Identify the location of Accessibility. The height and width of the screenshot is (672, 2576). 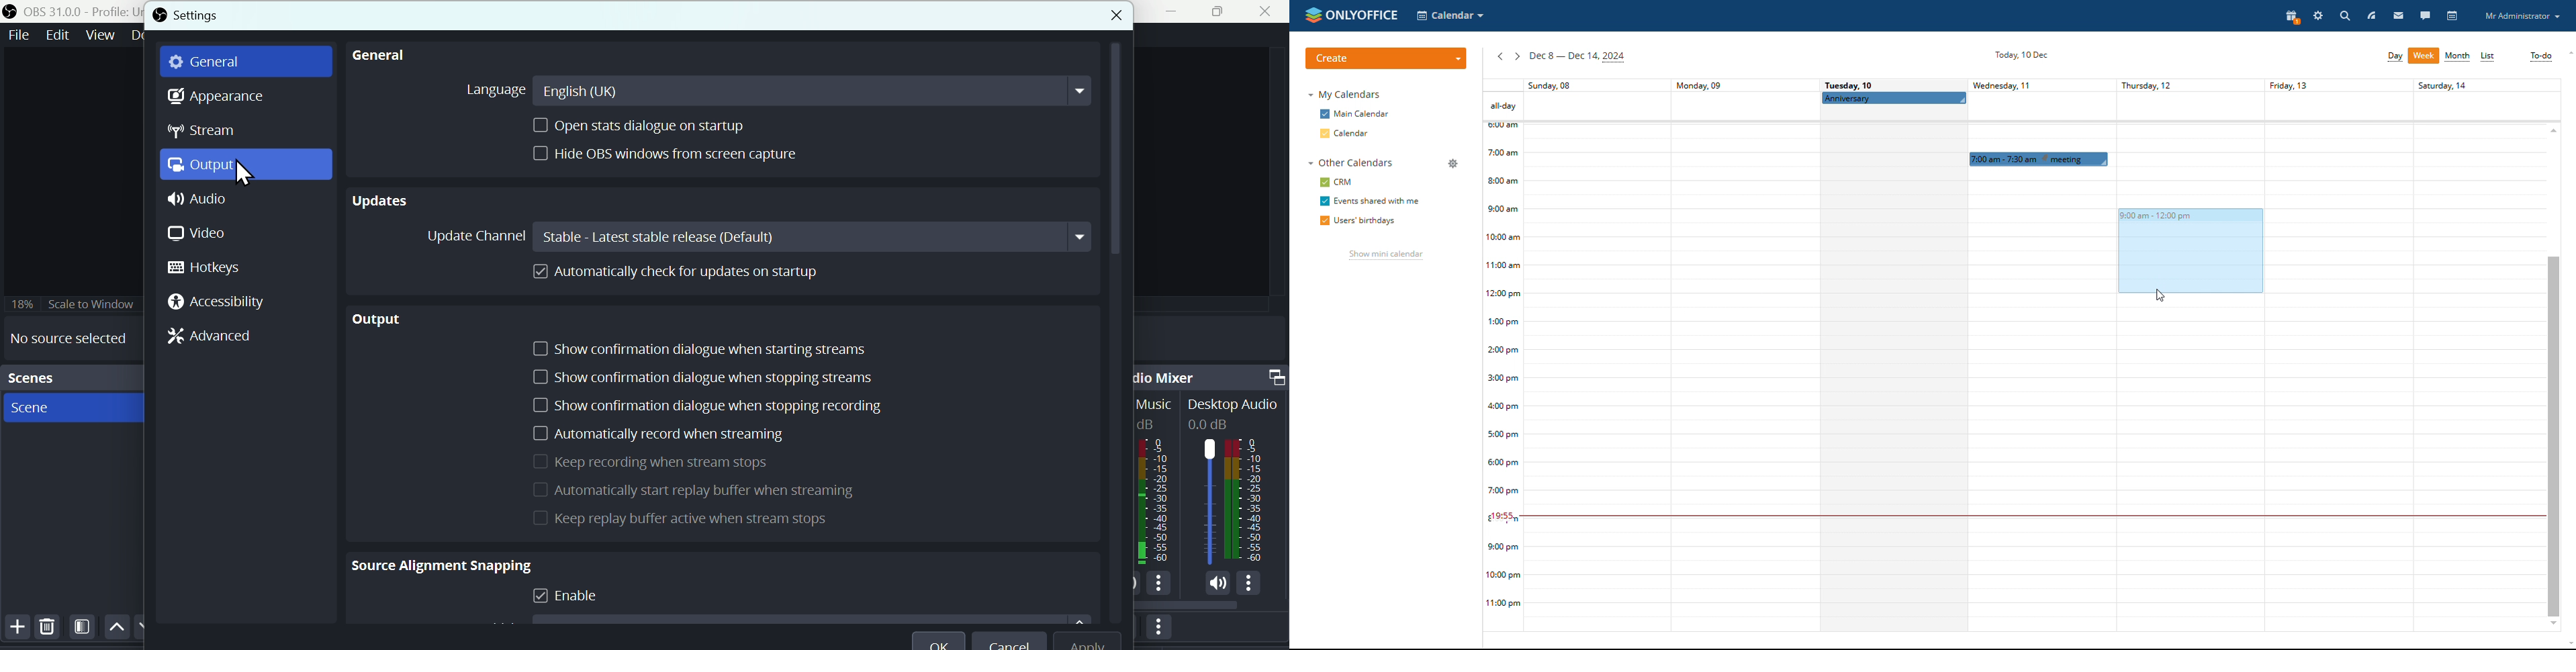
(222, 301).